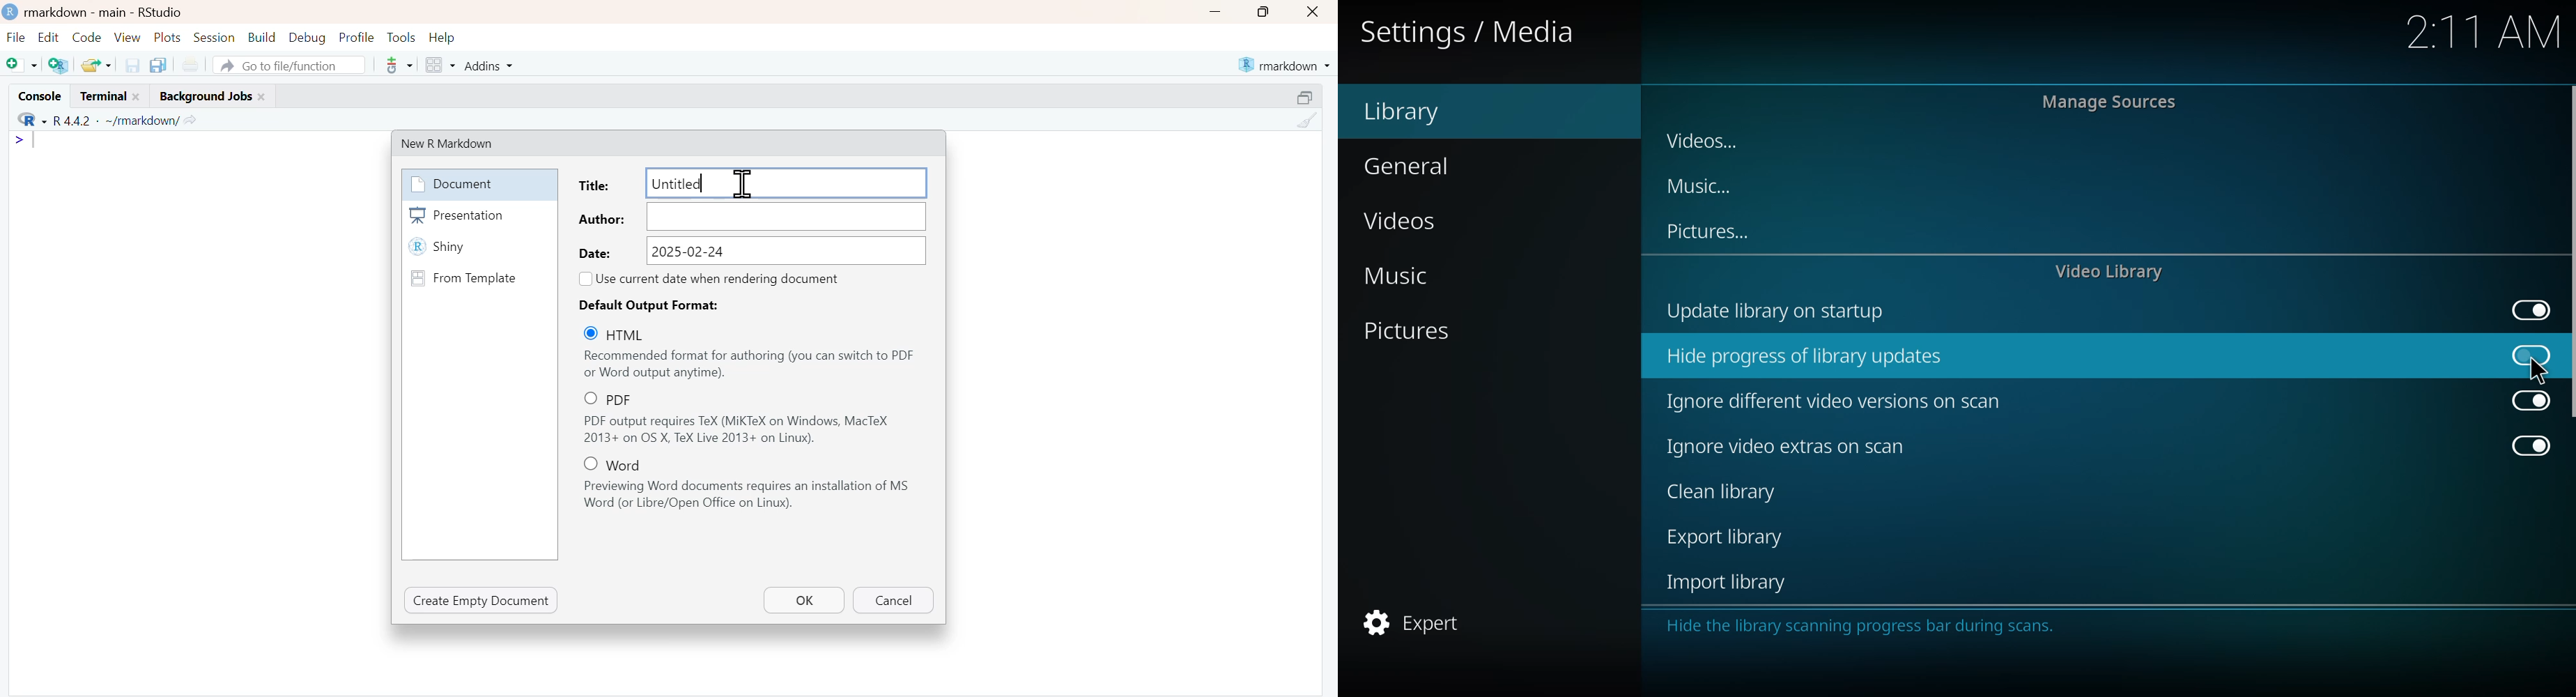  Describe the element at coordinates (619, 464) in the screenshot. I see `word` at that location.